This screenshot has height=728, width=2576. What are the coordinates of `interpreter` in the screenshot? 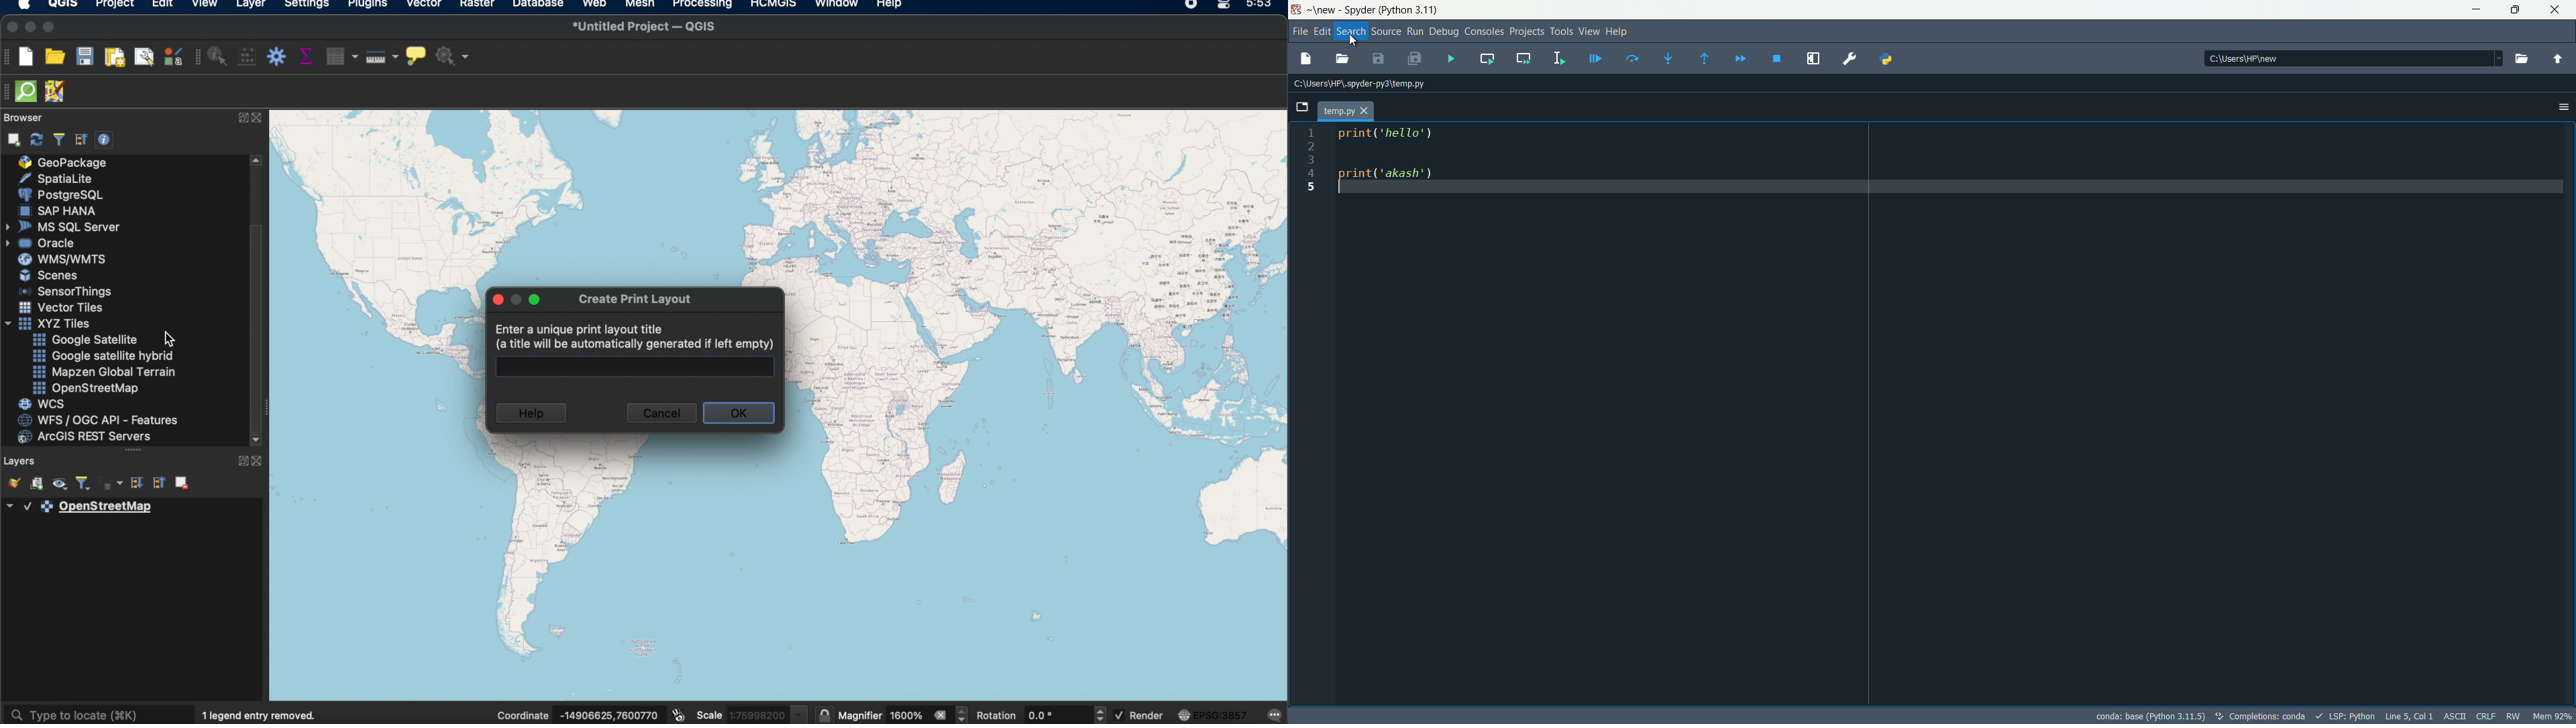 It's located at (2151, 715).